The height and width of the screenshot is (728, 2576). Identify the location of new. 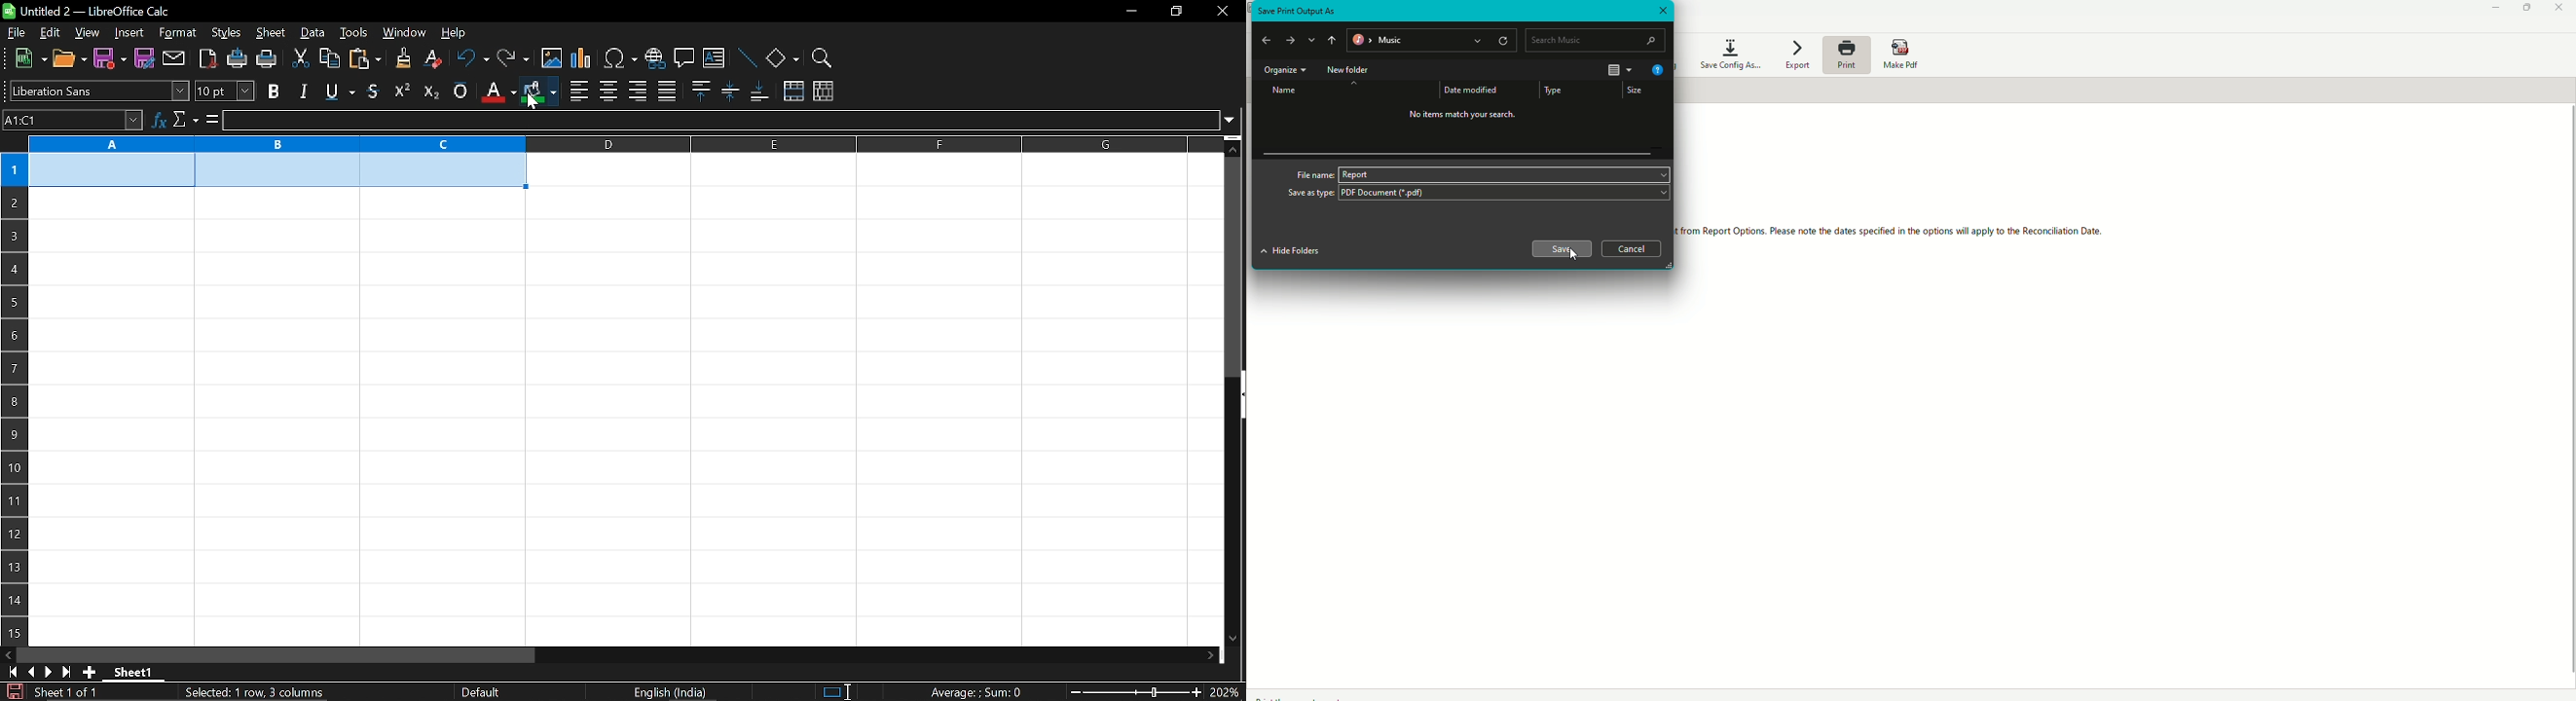
(26, 59).